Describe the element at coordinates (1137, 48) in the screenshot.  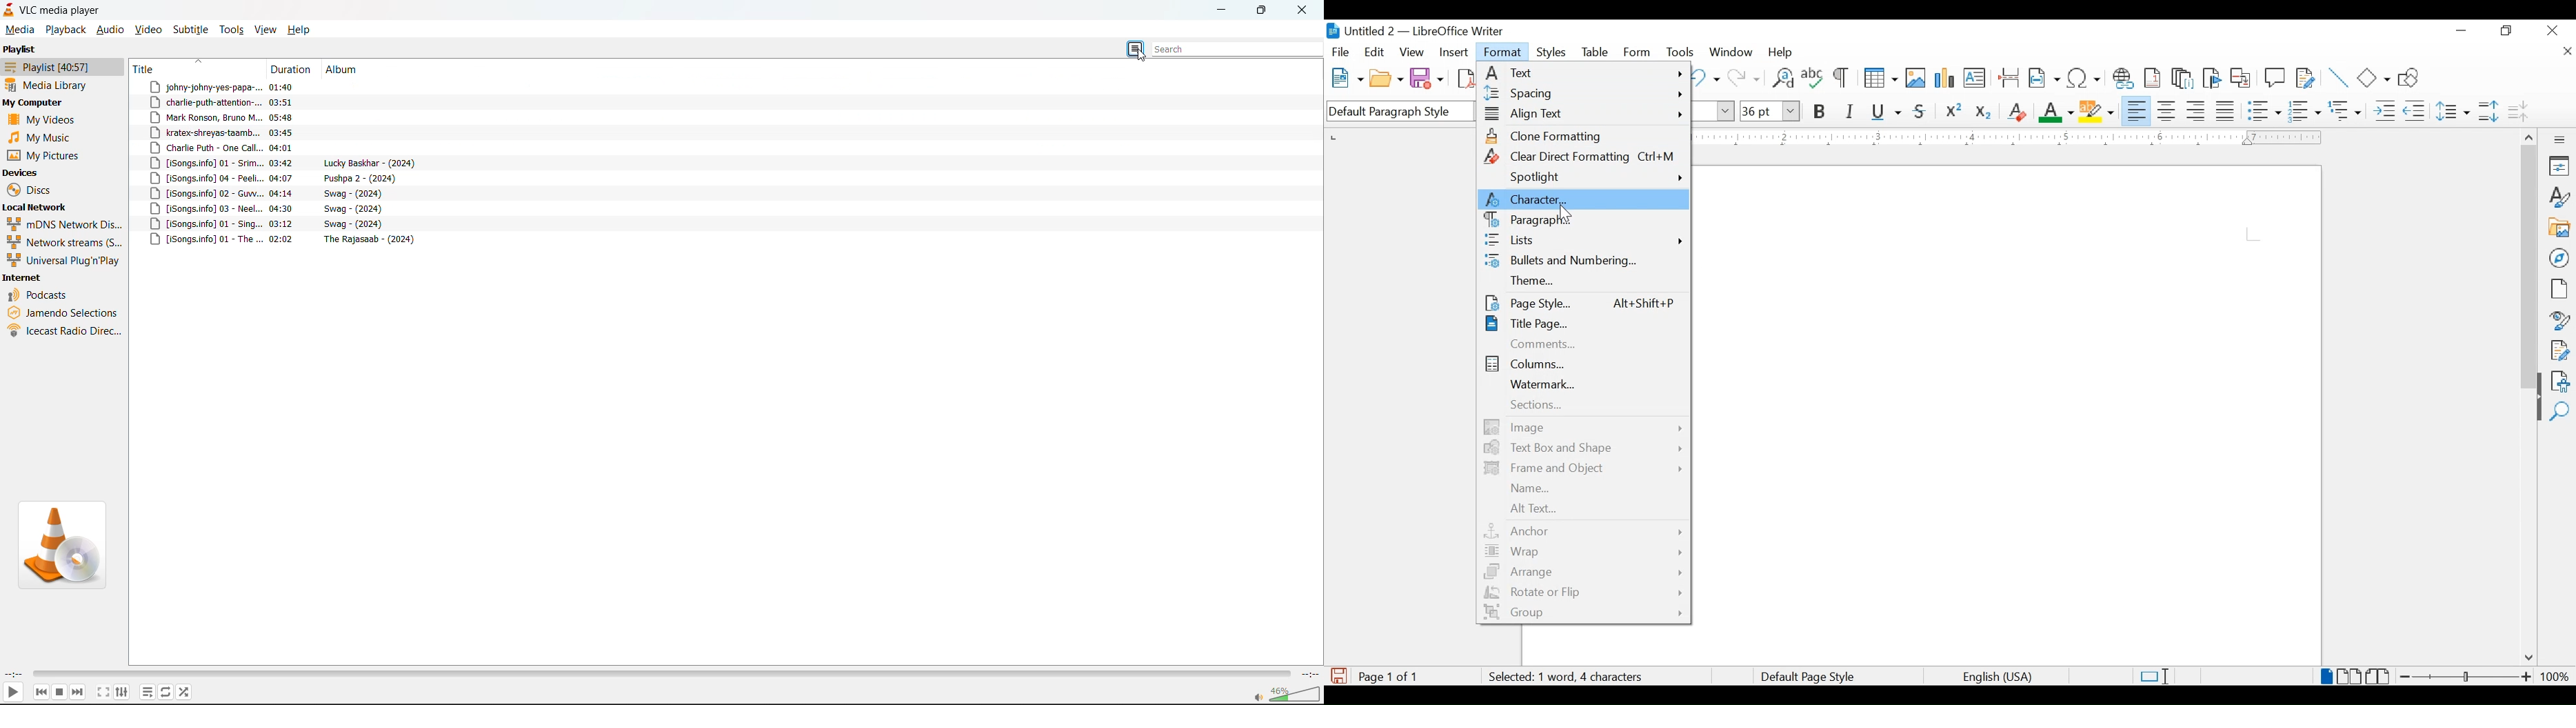
I see `change view` at that location.